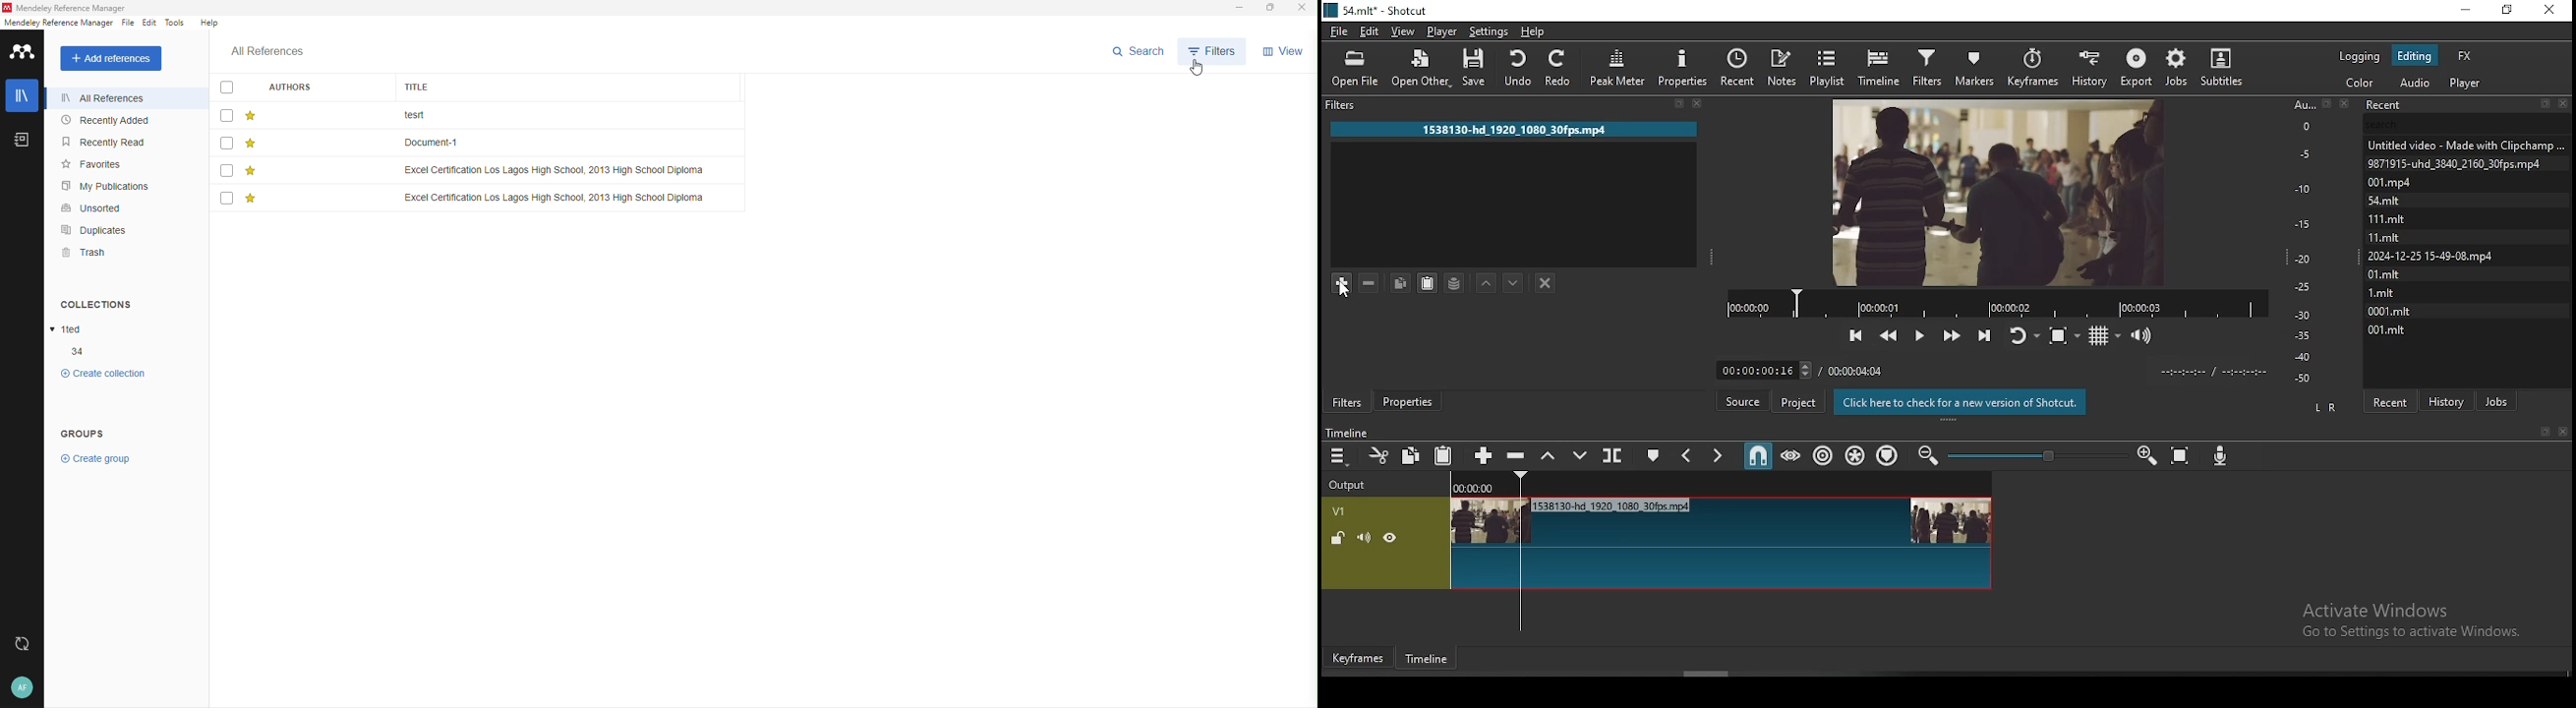  Describe the element at coordinates (76, 7) in the screenshot. I see `Mendeley Reference Manager` at that location.